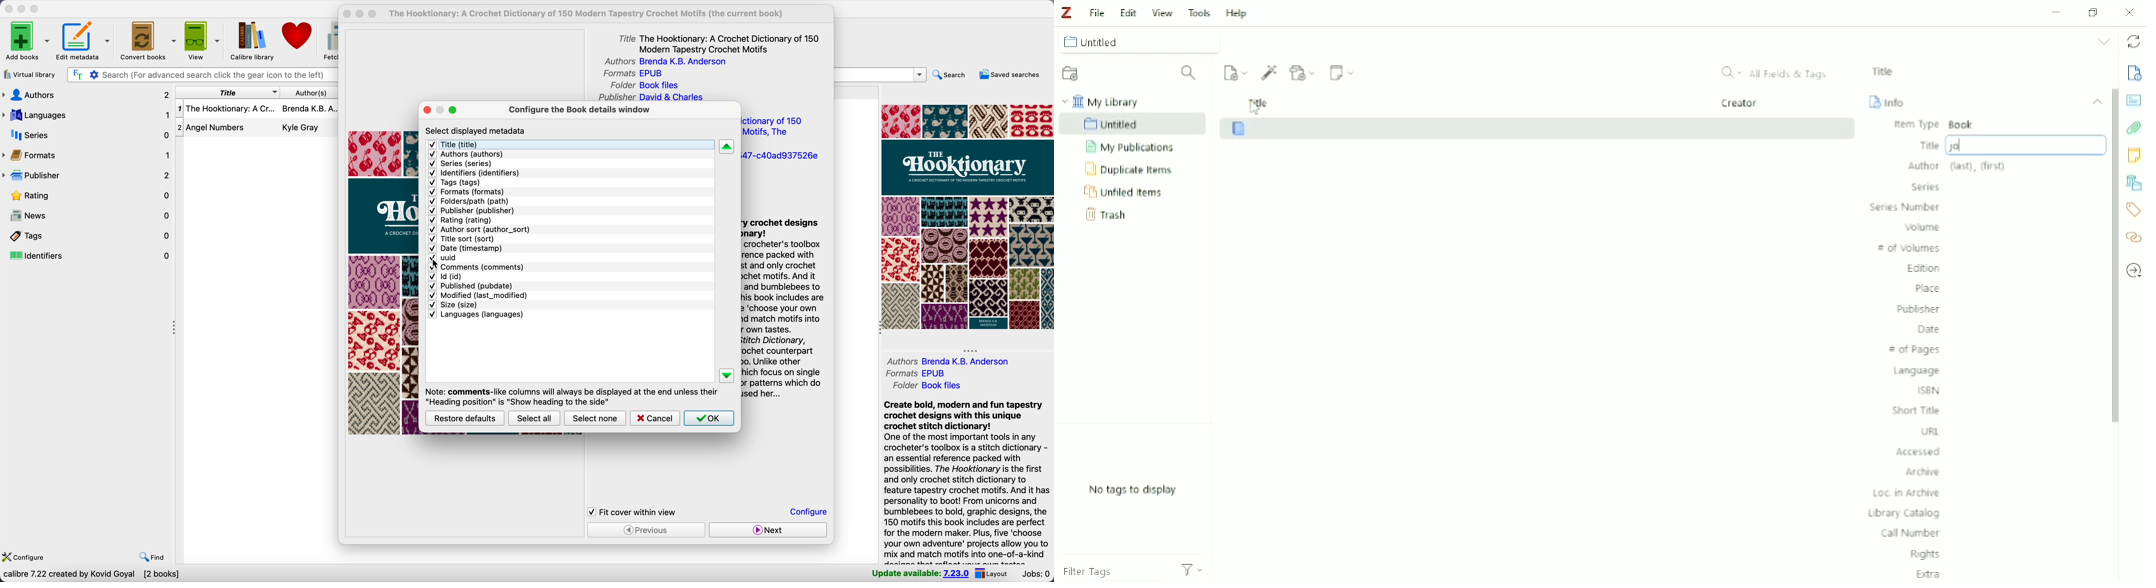 This screenshot has width=2156, height=588. Describe the element at coordinates (480, 229) in the screenshot. I see `author sort` at that location.